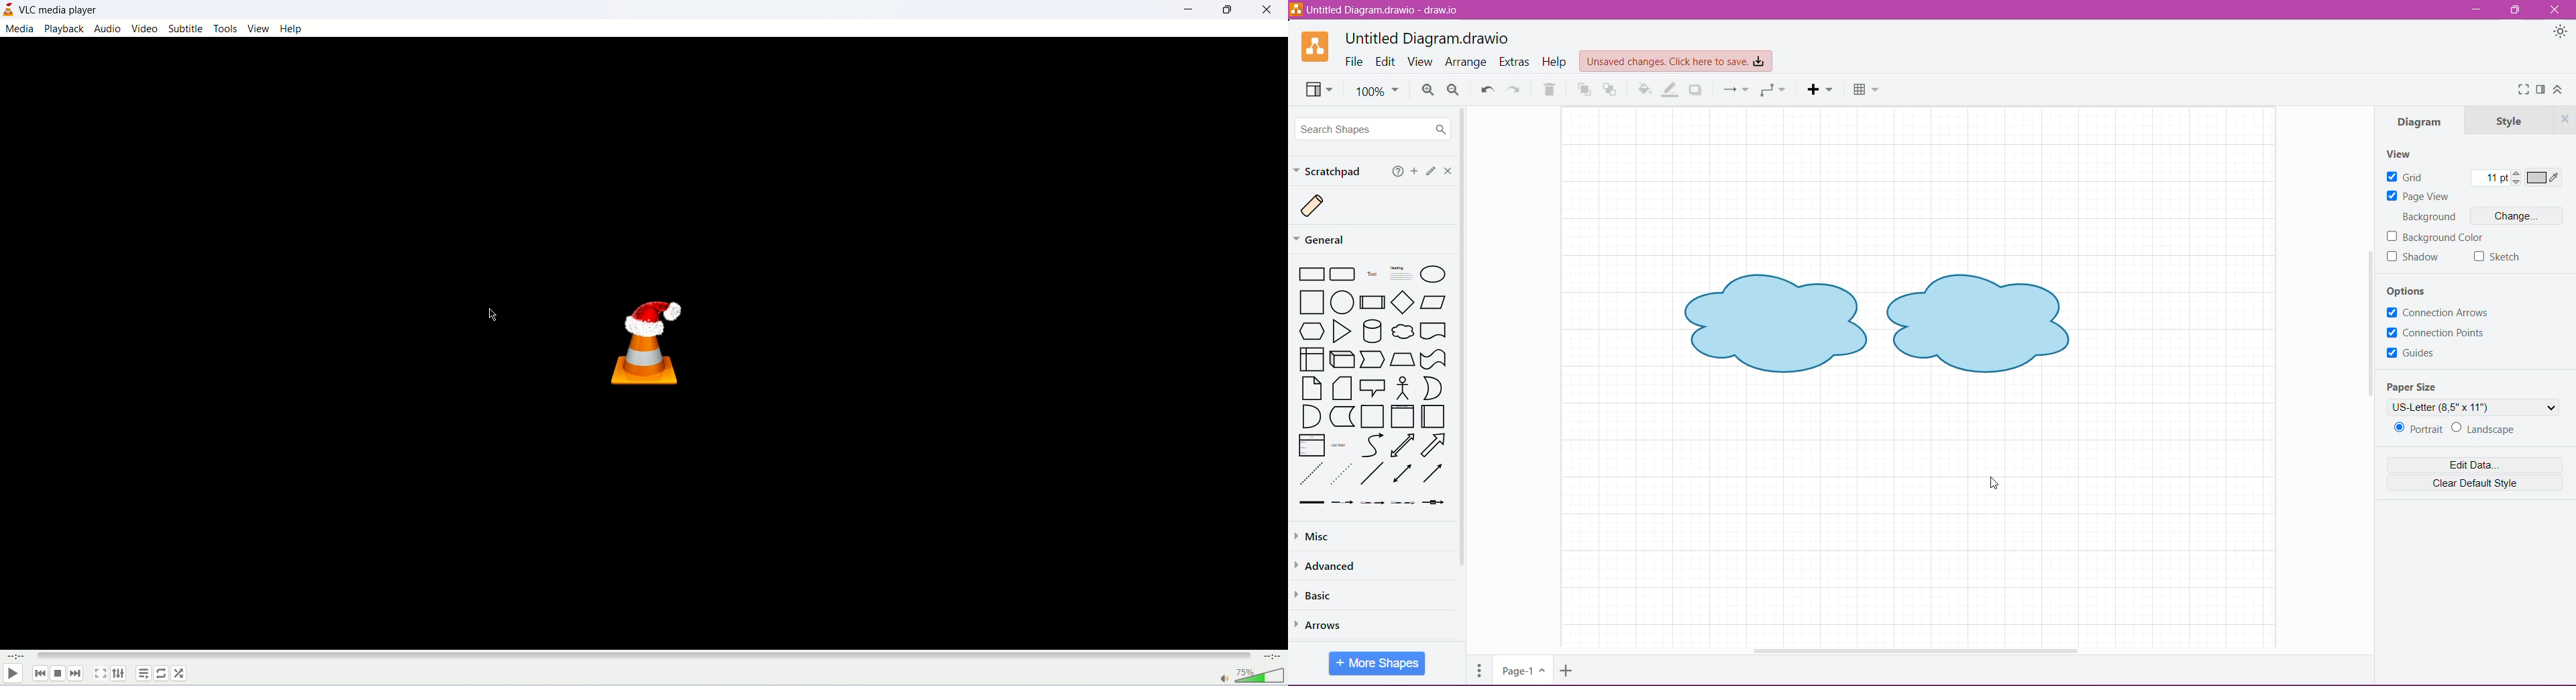 The height and width of the screenshot is (700, 2576). Describe the element at coordinates (2421, 262) in the screenshot. I see `Shadow` at that location.